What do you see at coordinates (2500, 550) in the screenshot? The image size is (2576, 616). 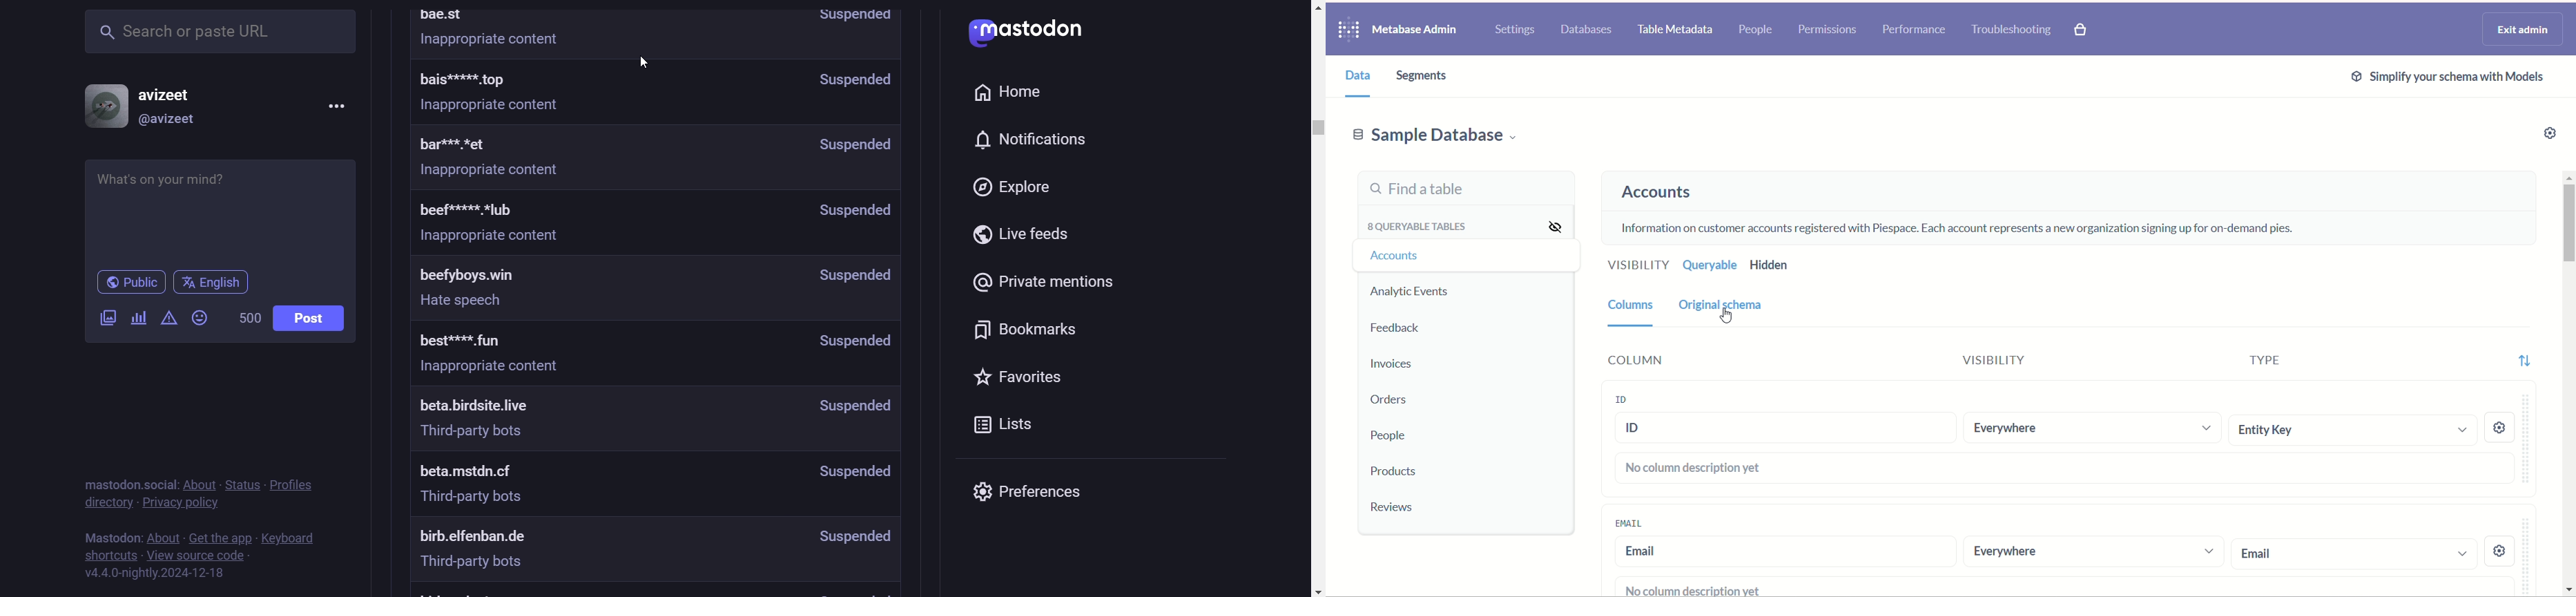 I see `settings` at bounding box center [2500, 550].